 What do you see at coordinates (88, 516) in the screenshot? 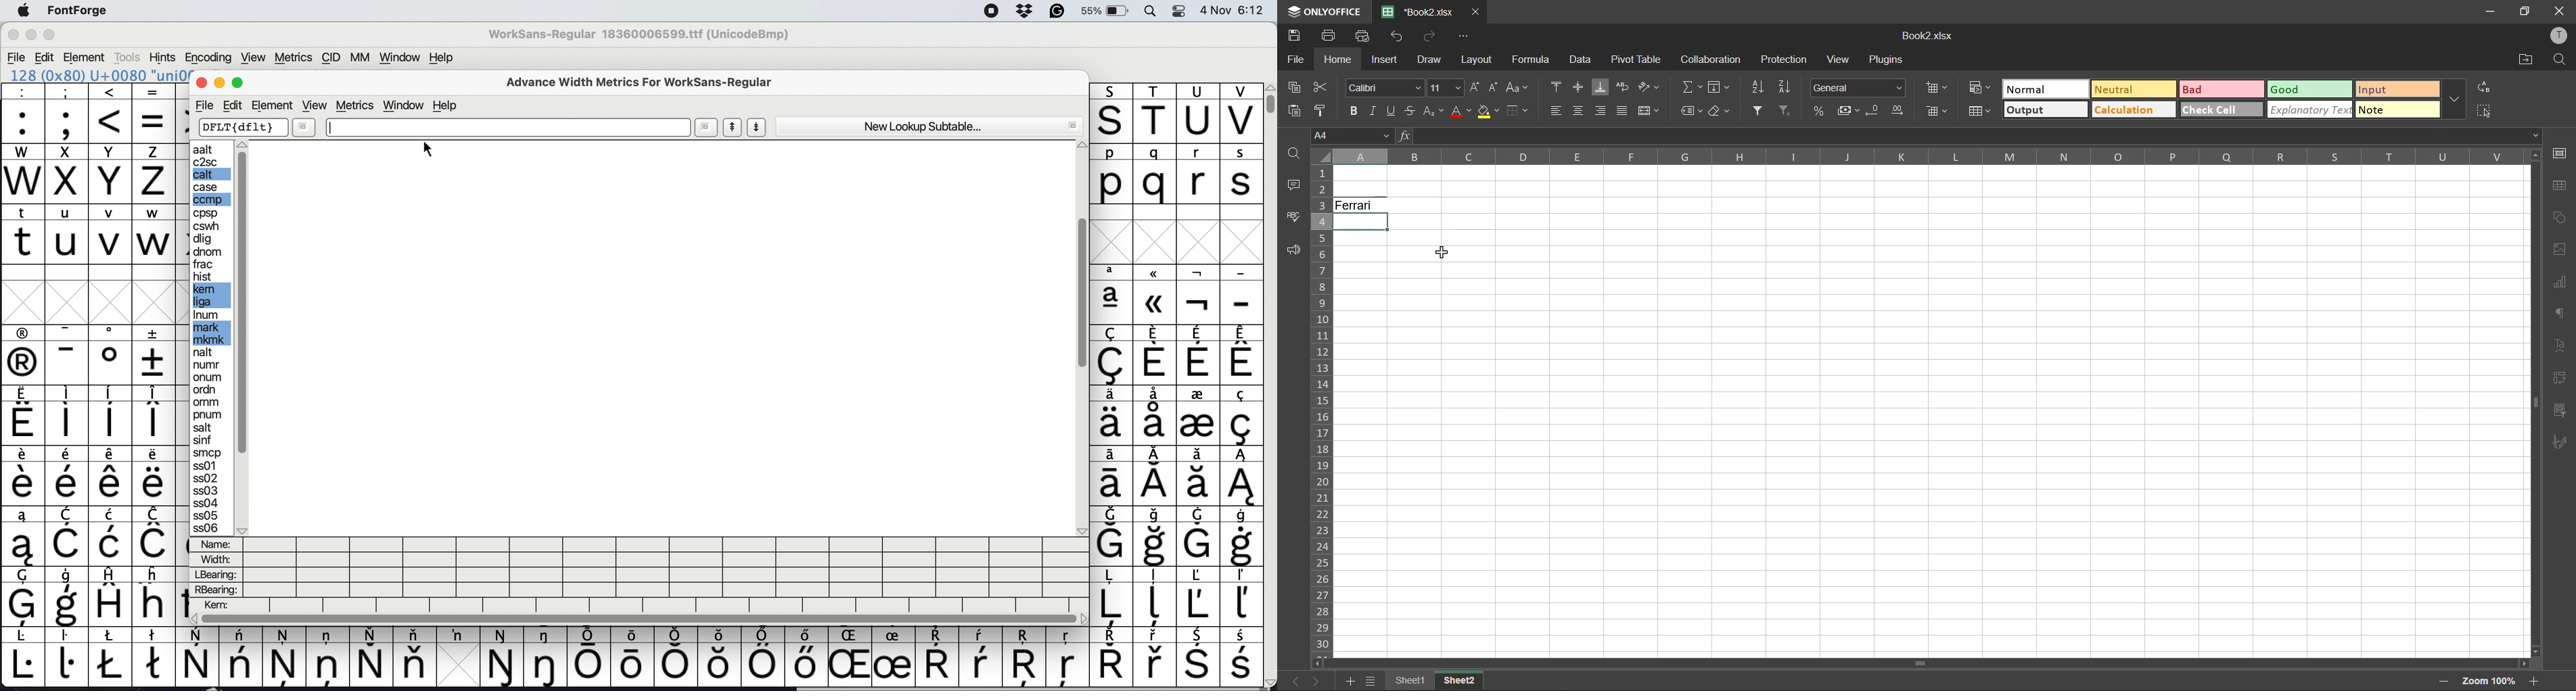
I see `special characters` at bounding box center [88, 516].